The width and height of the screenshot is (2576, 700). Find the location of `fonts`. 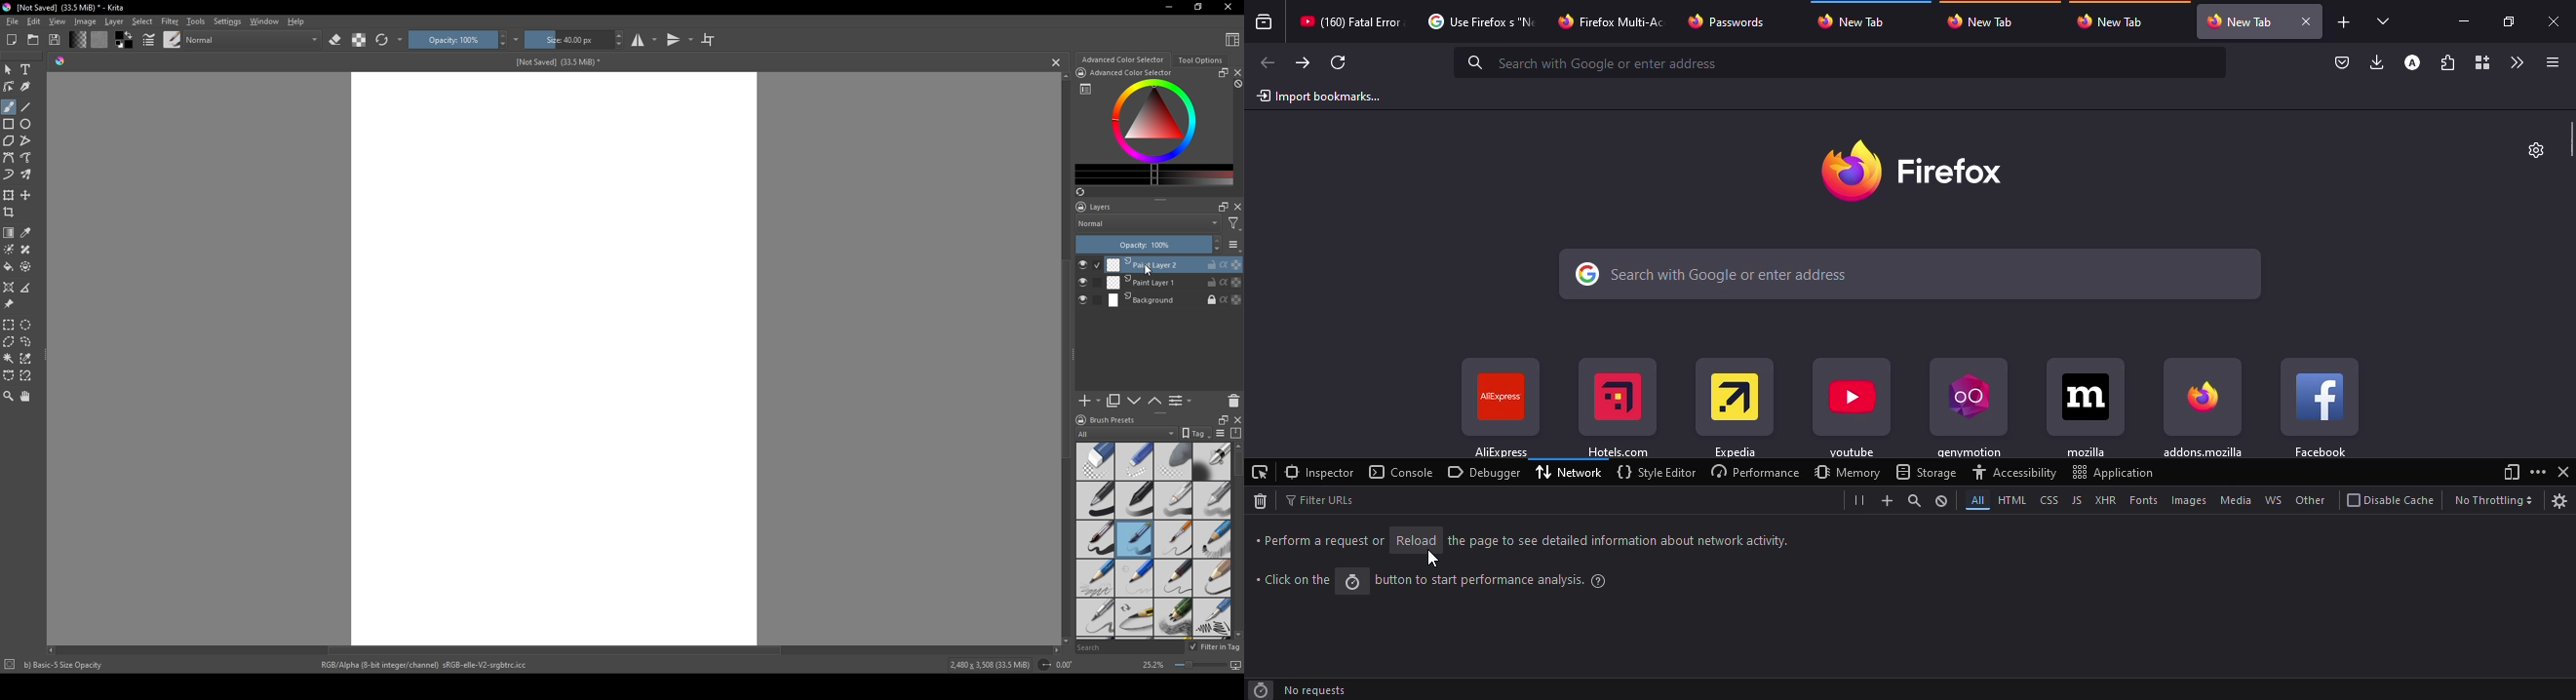

fonts is located at coordinates (2142, 500).